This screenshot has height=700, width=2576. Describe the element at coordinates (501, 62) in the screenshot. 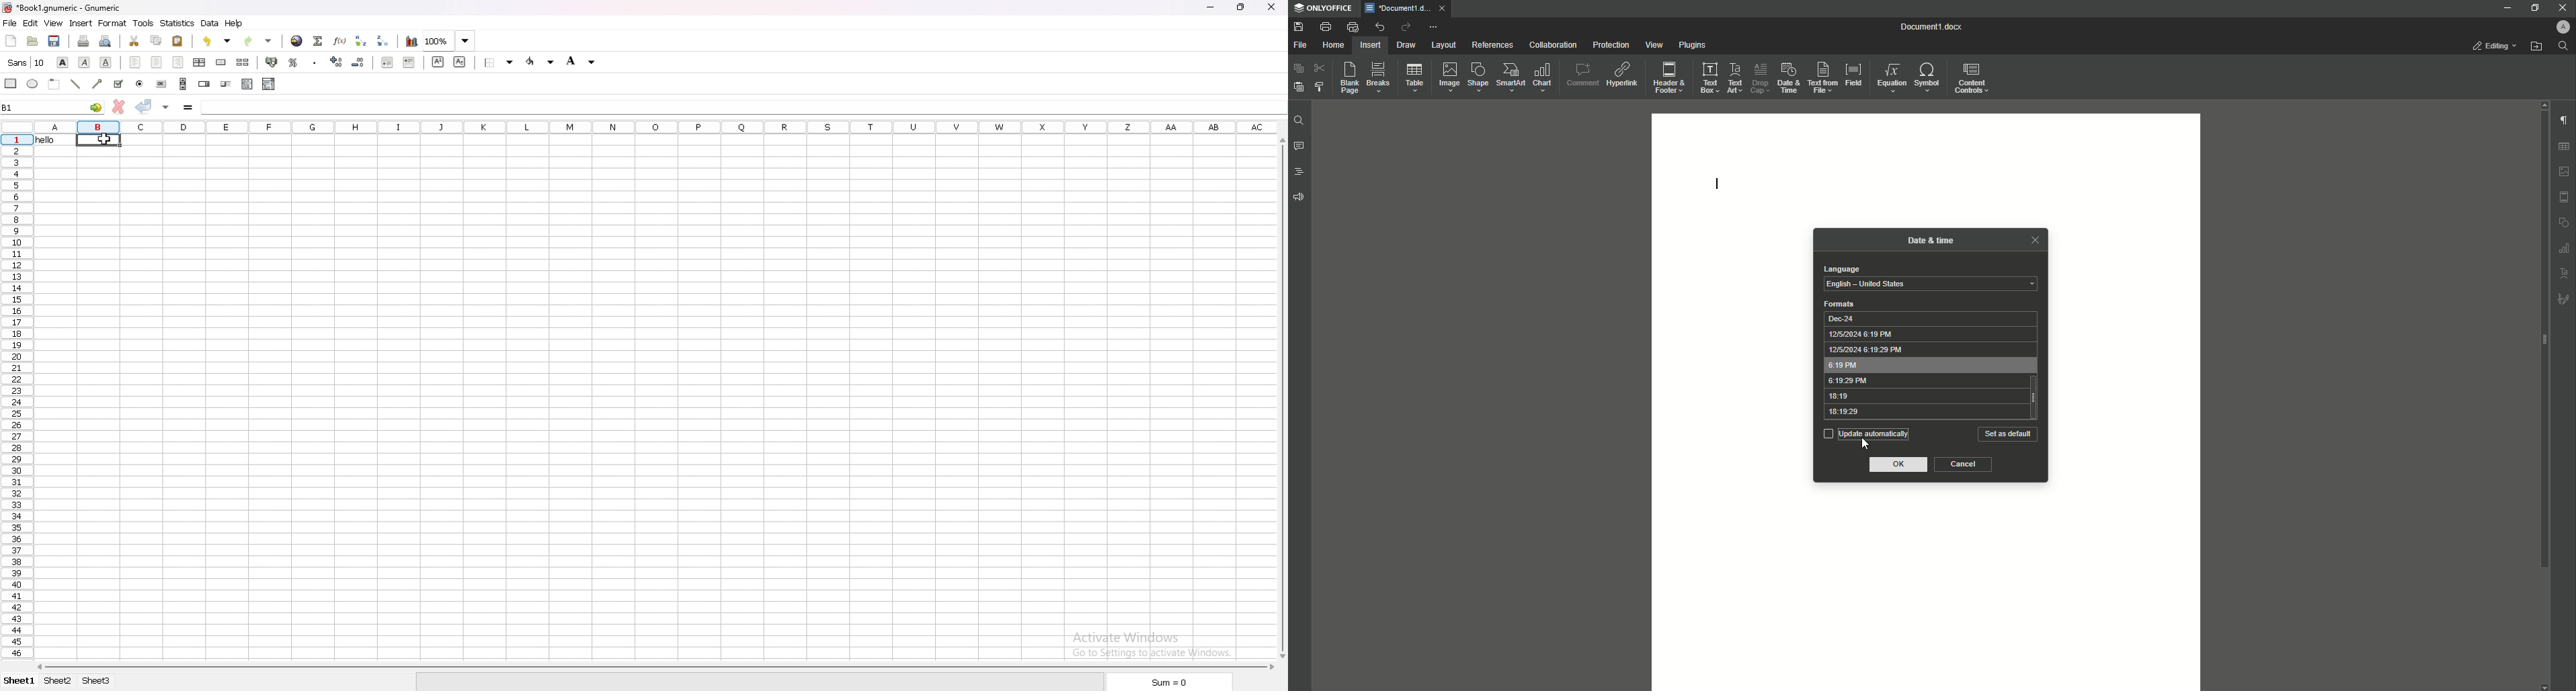

I see `background` at that location.